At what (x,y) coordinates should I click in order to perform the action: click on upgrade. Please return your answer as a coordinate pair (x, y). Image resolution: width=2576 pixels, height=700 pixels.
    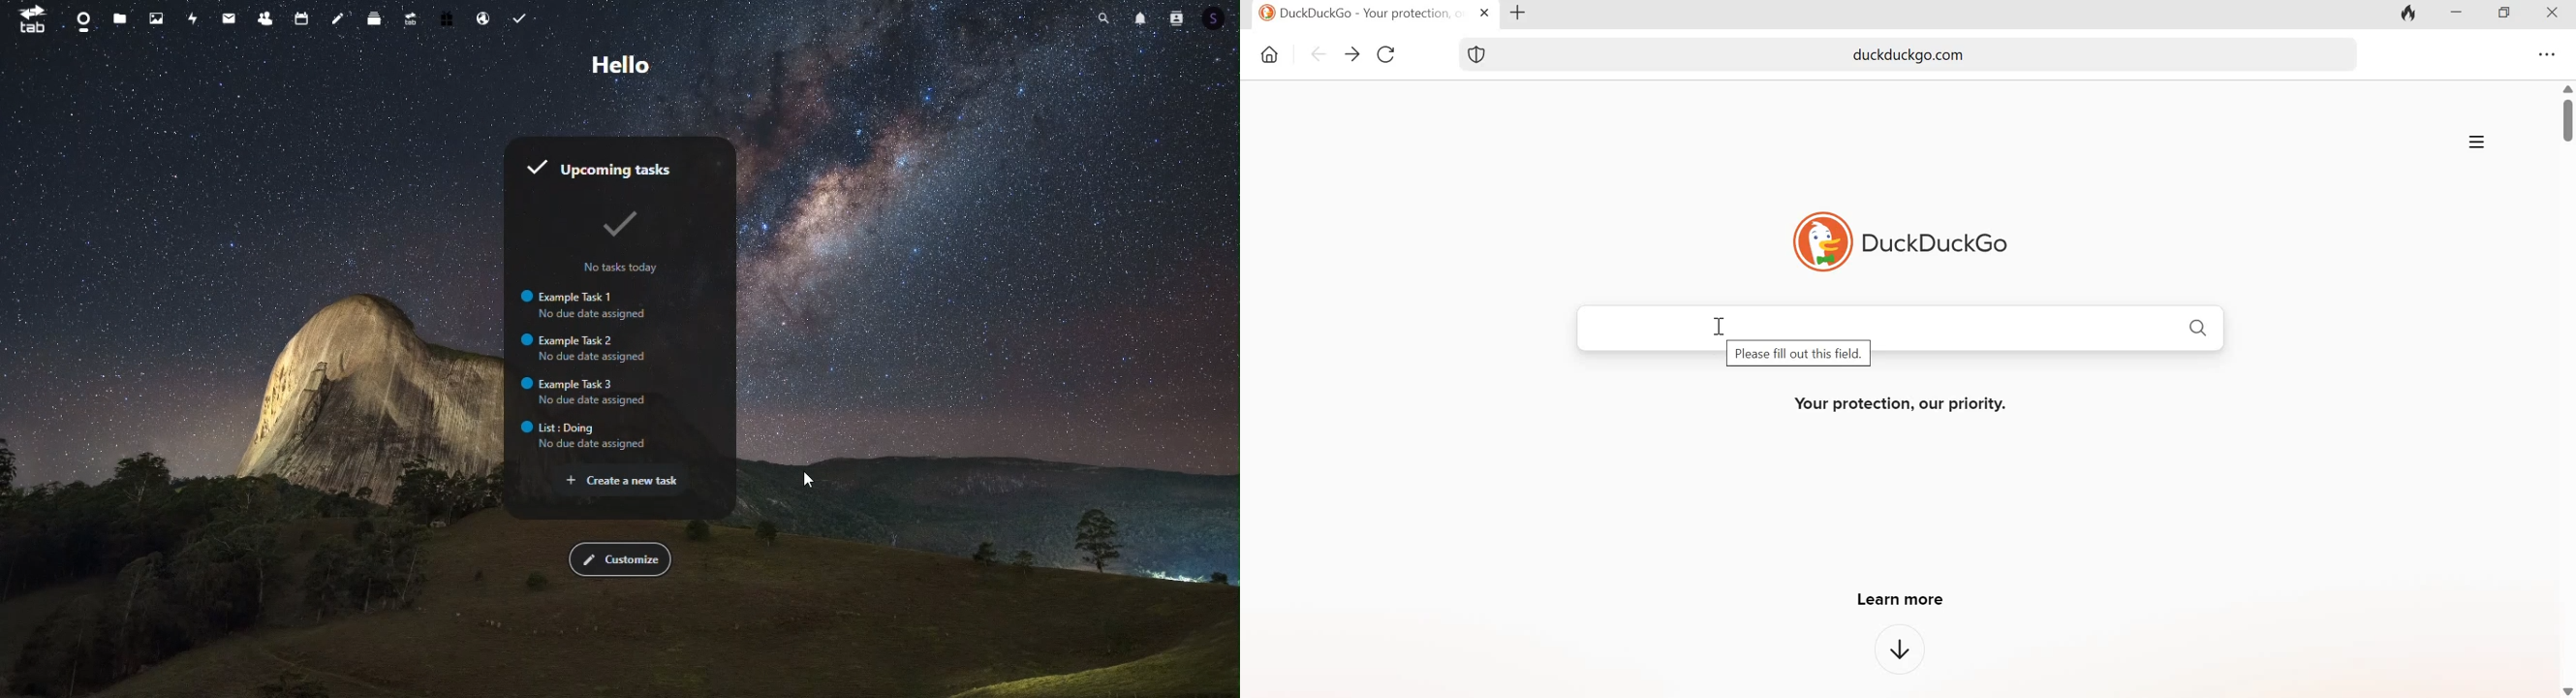
    Looking at the image, I should click on (411, 22).